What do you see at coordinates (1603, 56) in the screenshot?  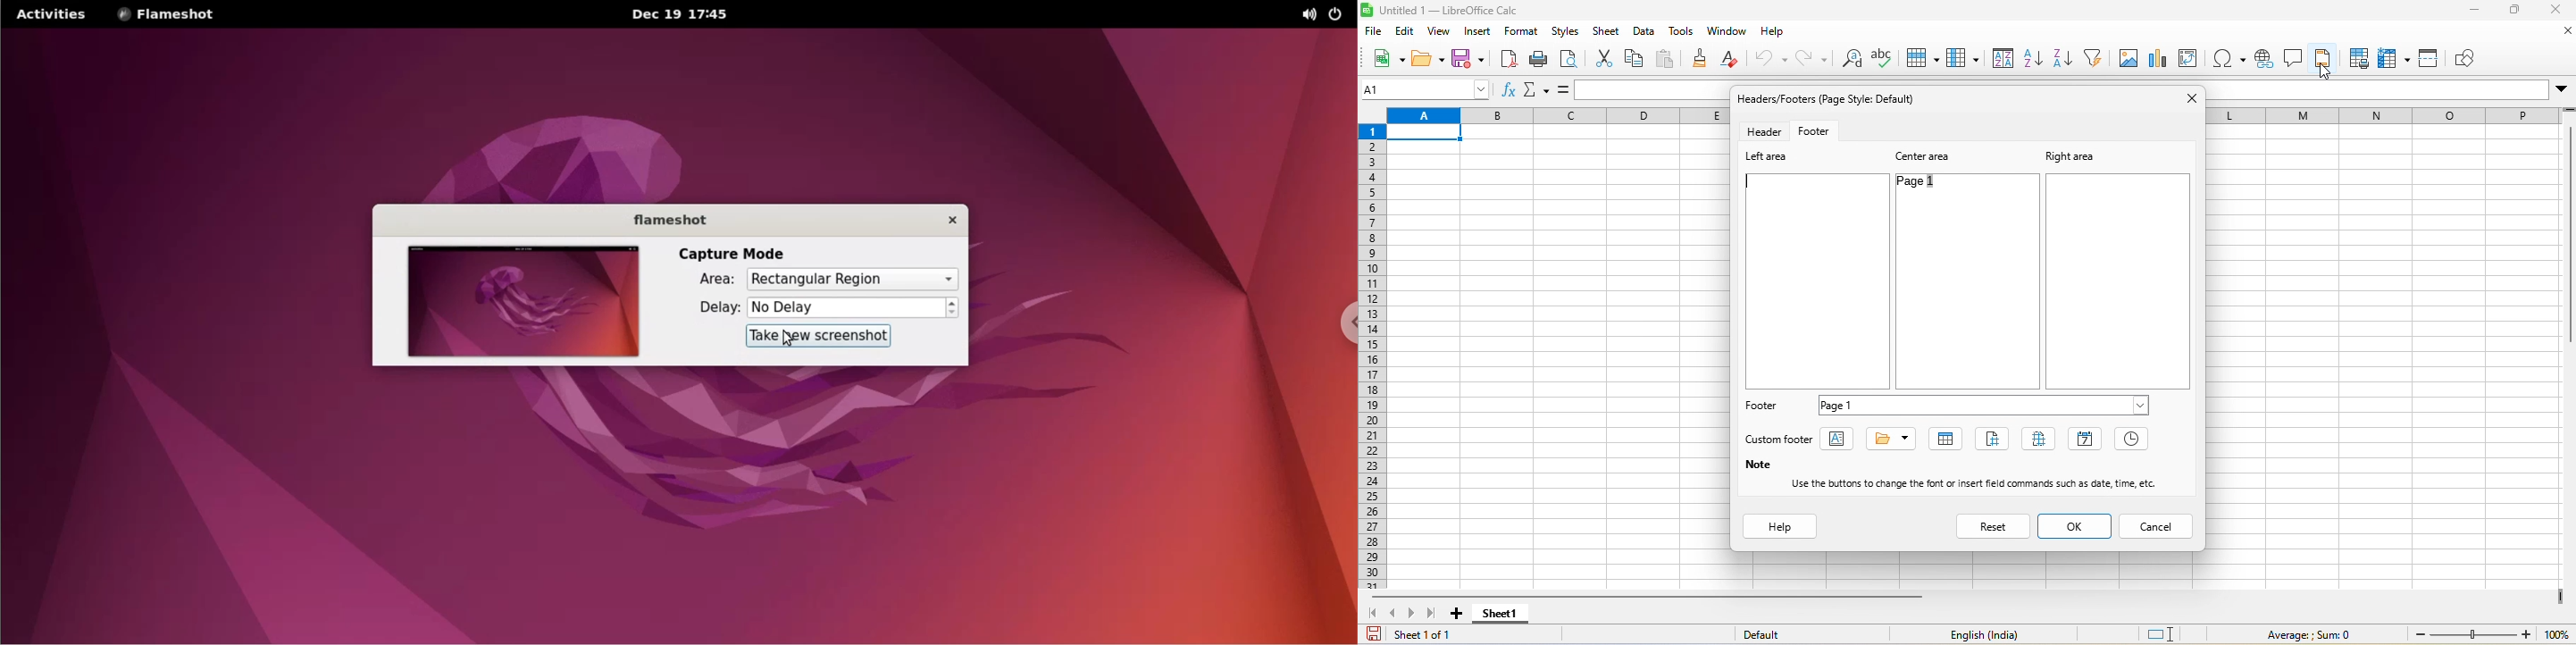 I see `cut` at bounding box center [1603, 56].